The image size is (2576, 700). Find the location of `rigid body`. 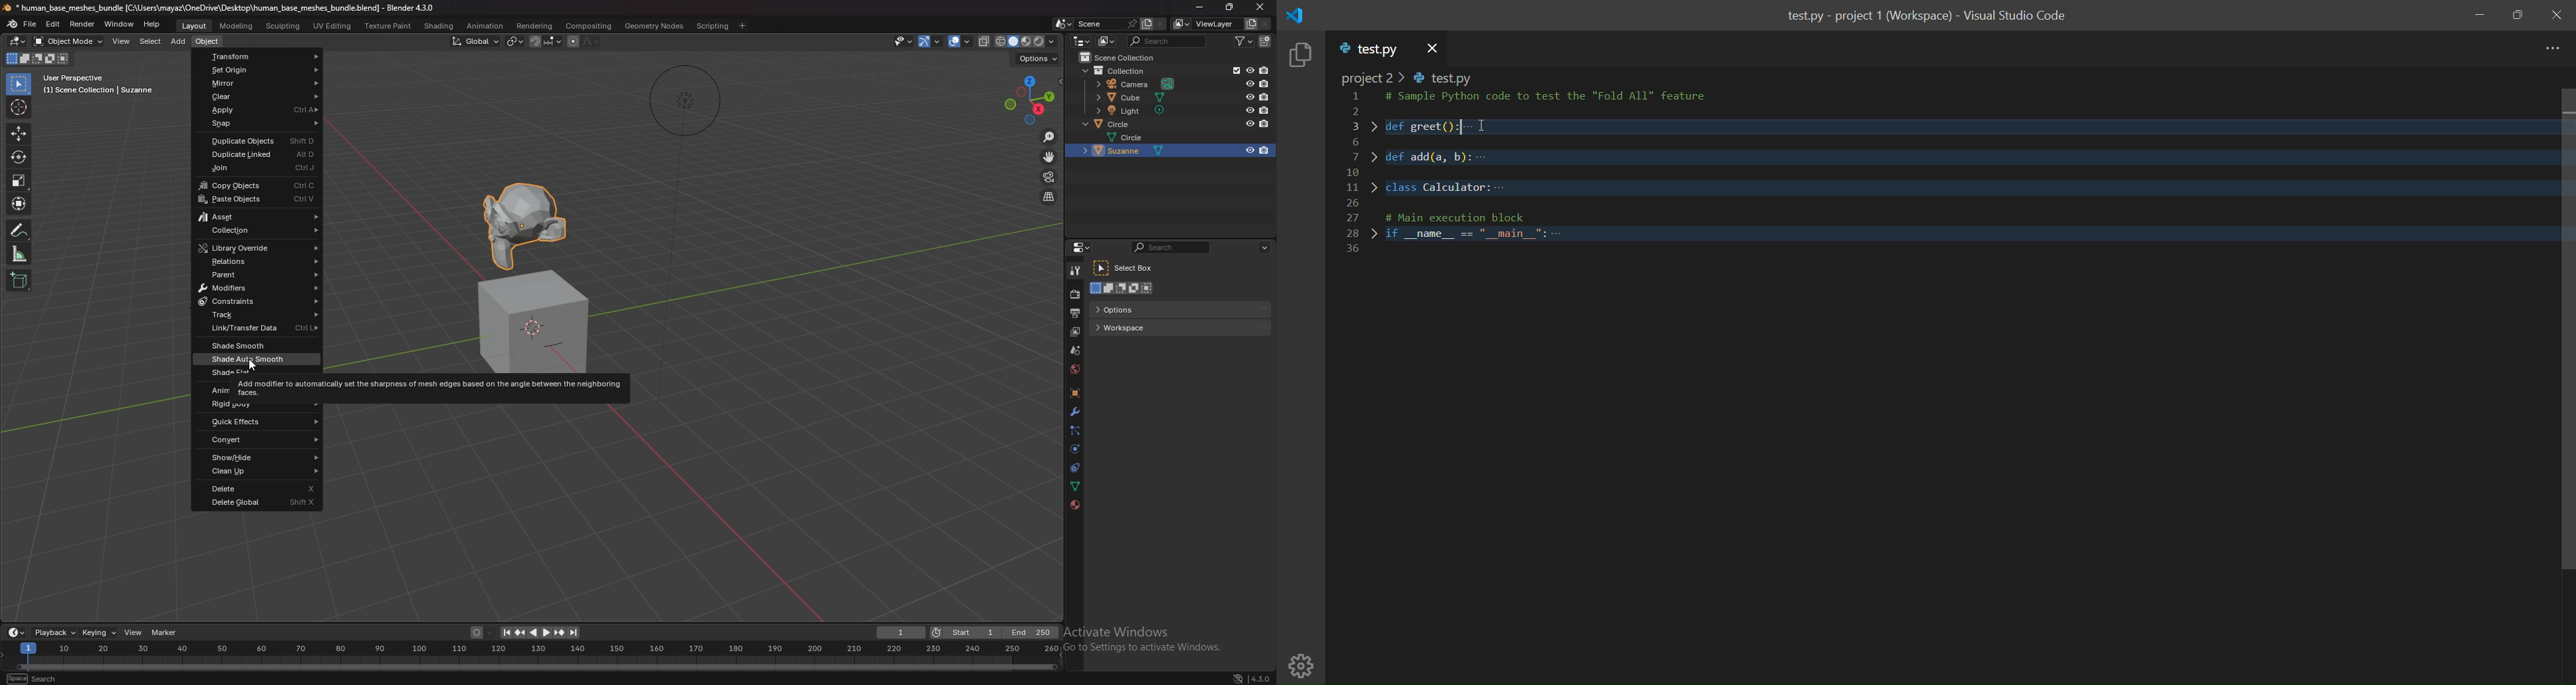

rigid body is located at coordinates (258, 405).